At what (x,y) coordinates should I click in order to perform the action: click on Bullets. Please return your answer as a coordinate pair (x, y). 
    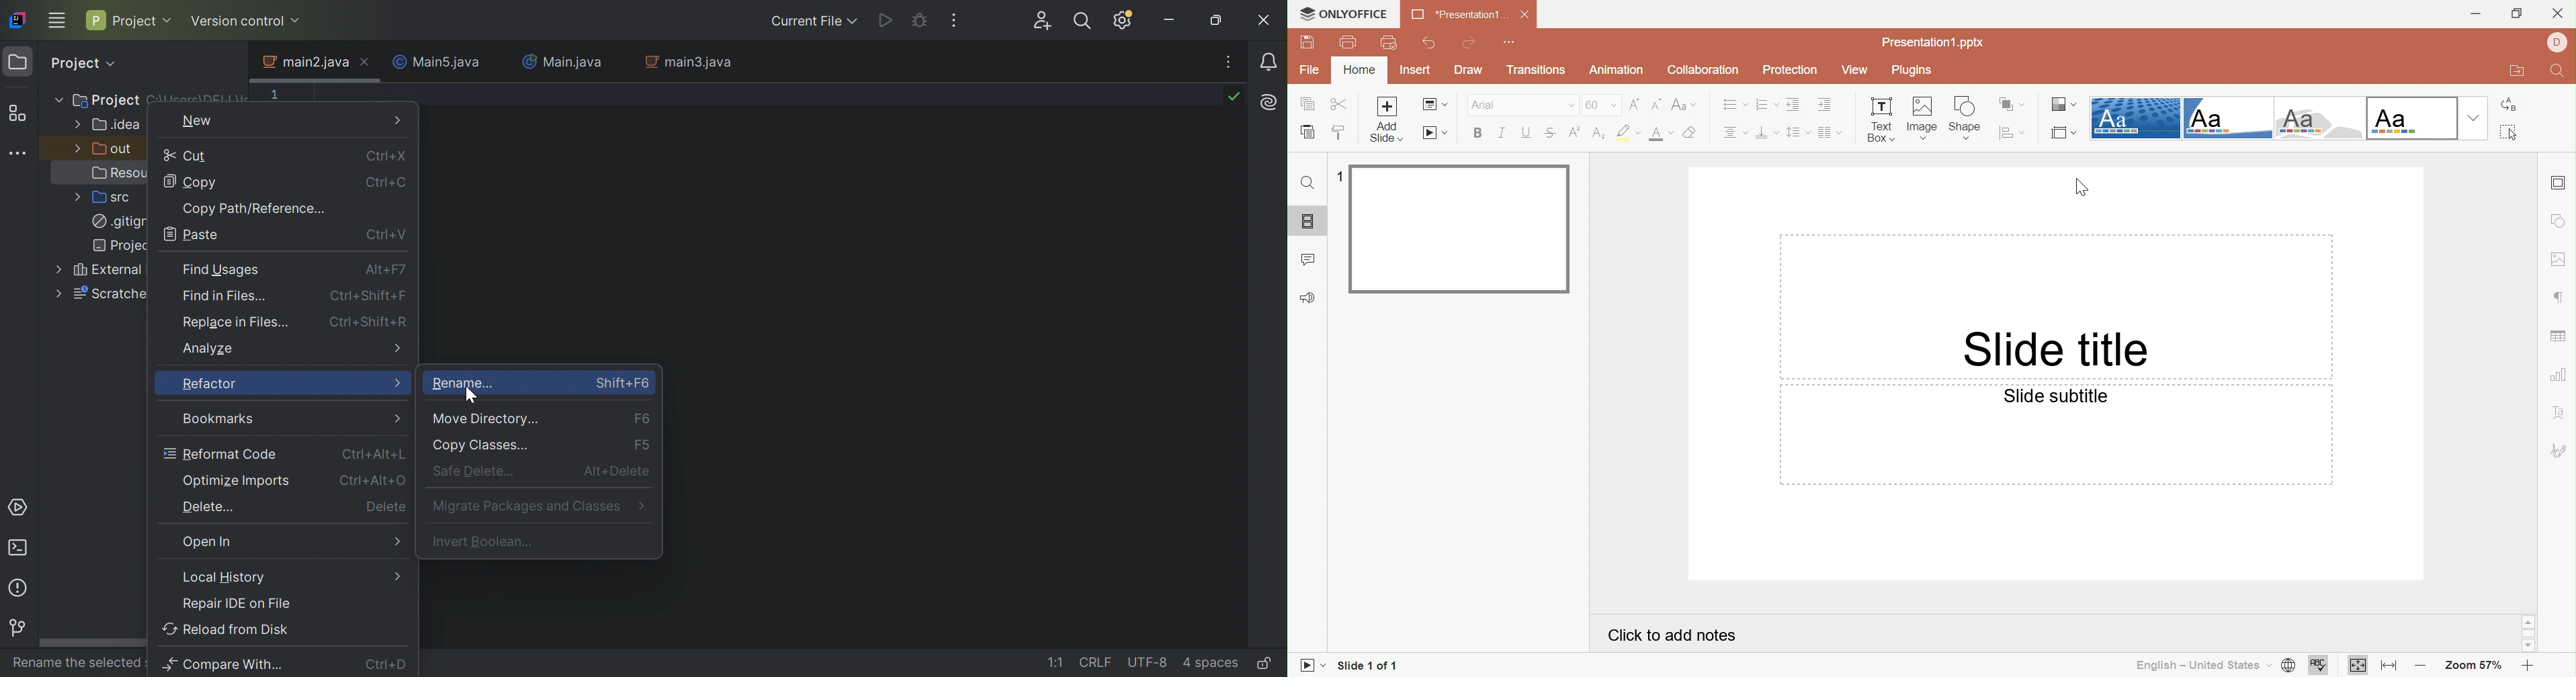
    Looking at the image, I should click on (1732, 103).